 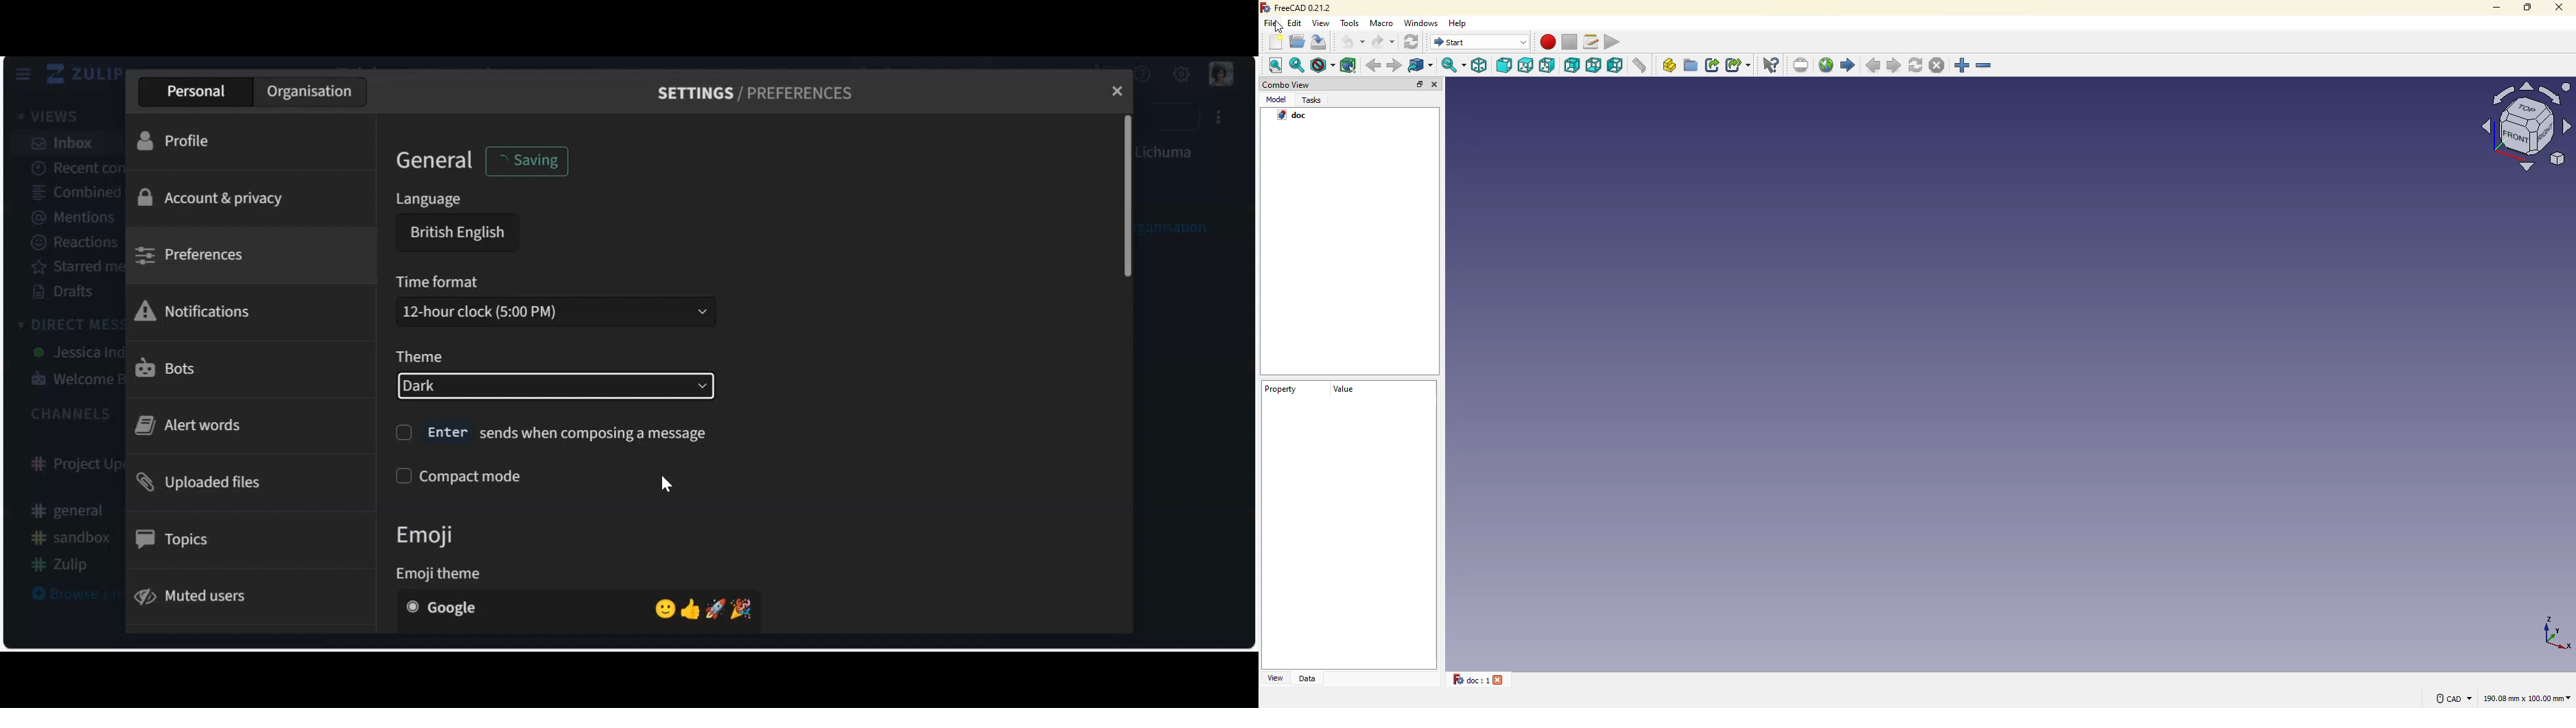 What do you see at coordinates (1384, 24) in the screenshot?
I see `macro` at bounding box center [1384, 24].